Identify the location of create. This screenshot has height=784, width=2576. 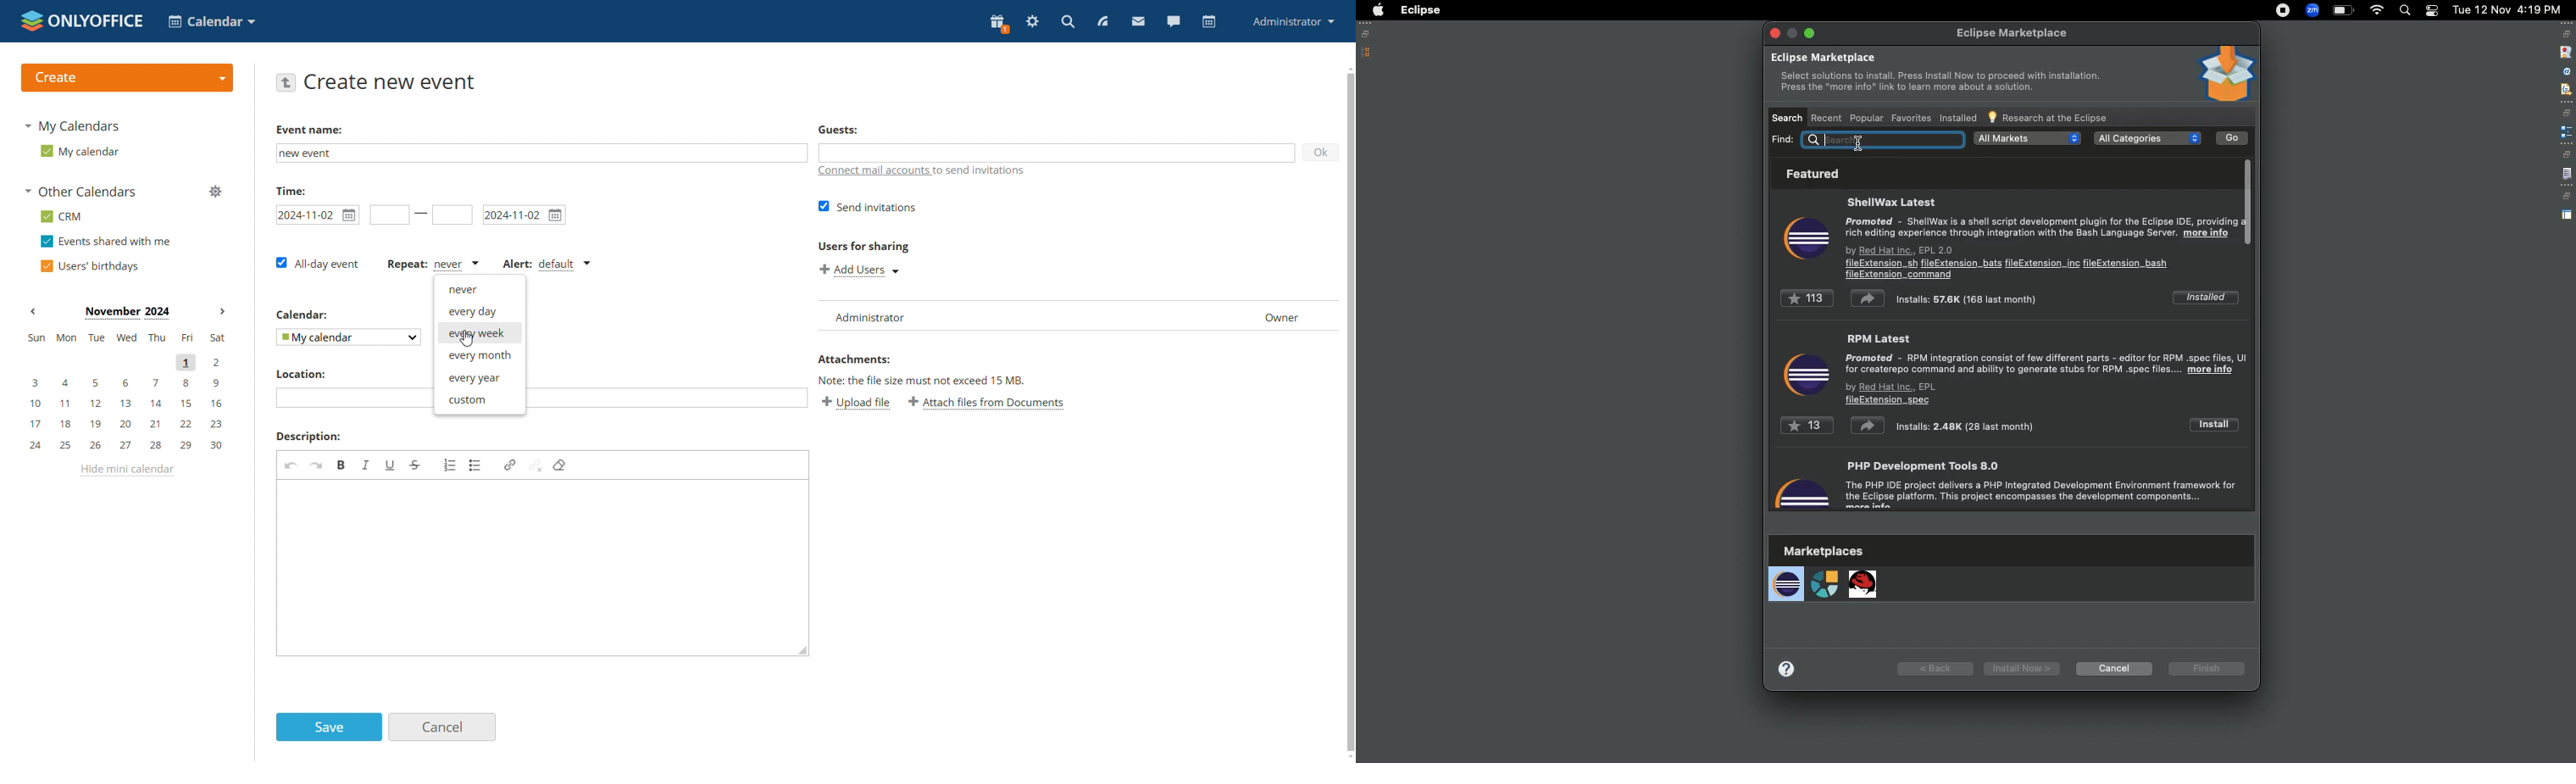
(126, 77).